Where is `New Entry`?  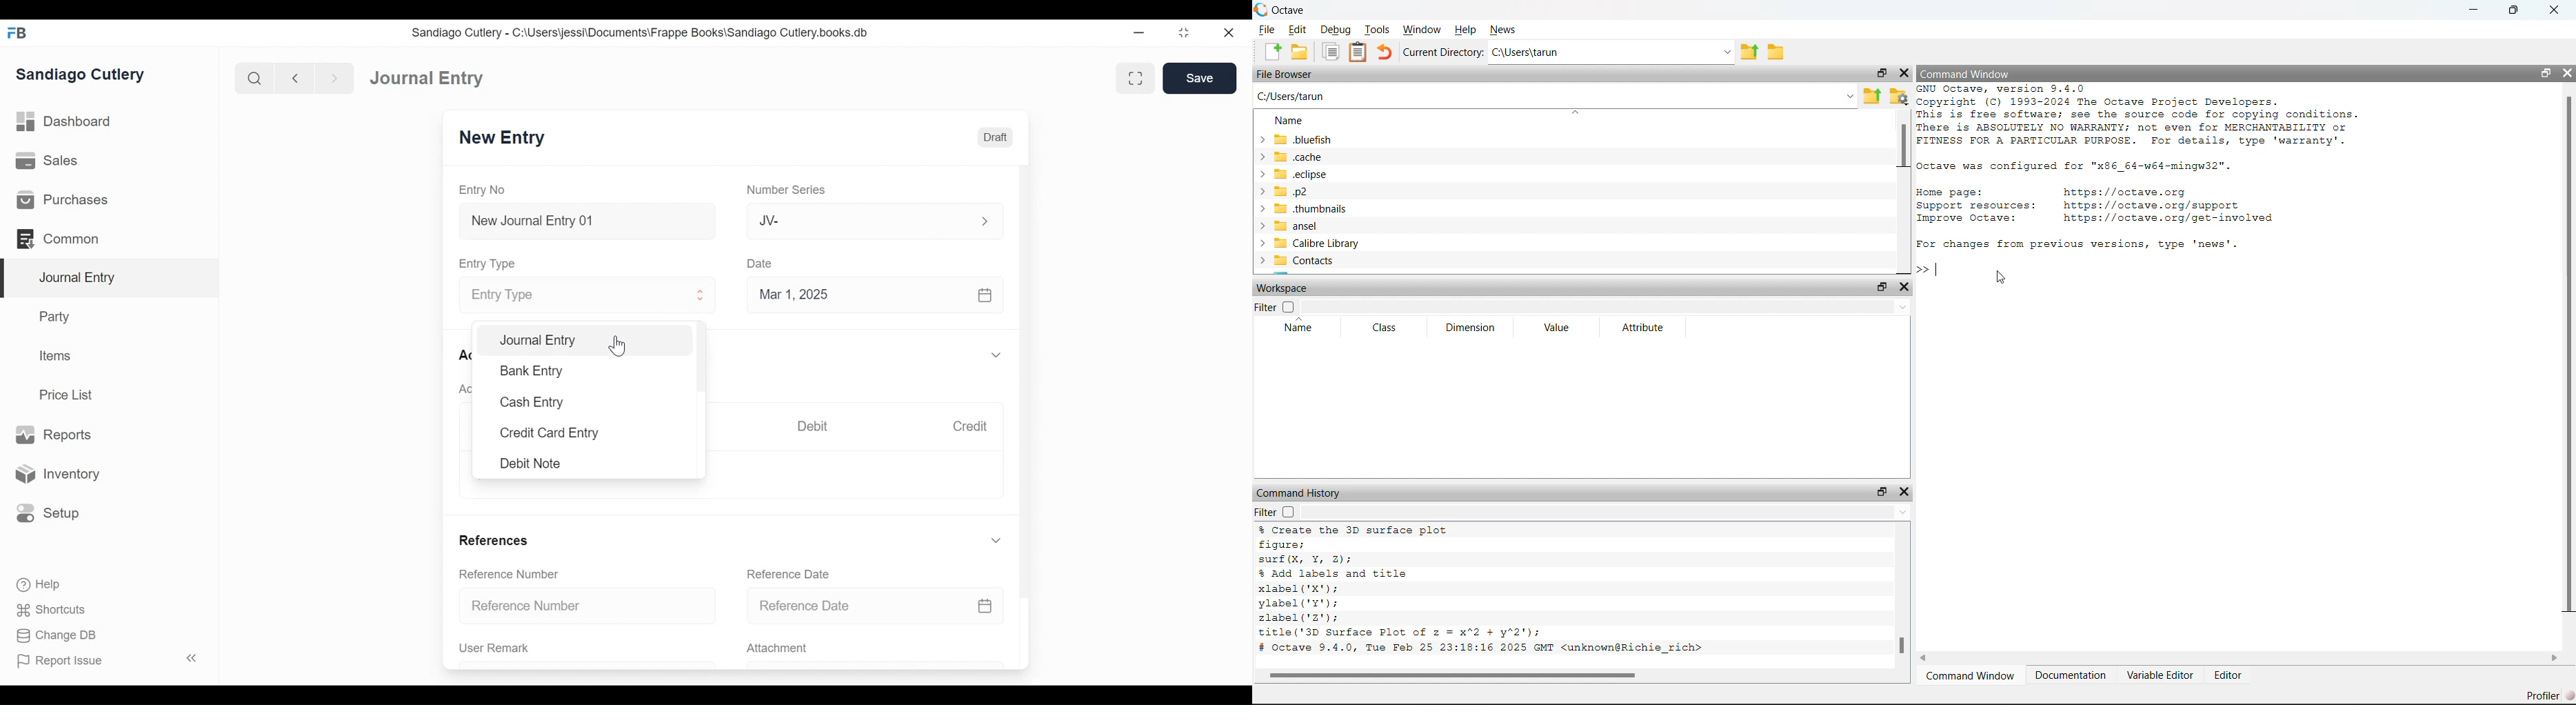 New Entry is located at coordinates (504, 138).